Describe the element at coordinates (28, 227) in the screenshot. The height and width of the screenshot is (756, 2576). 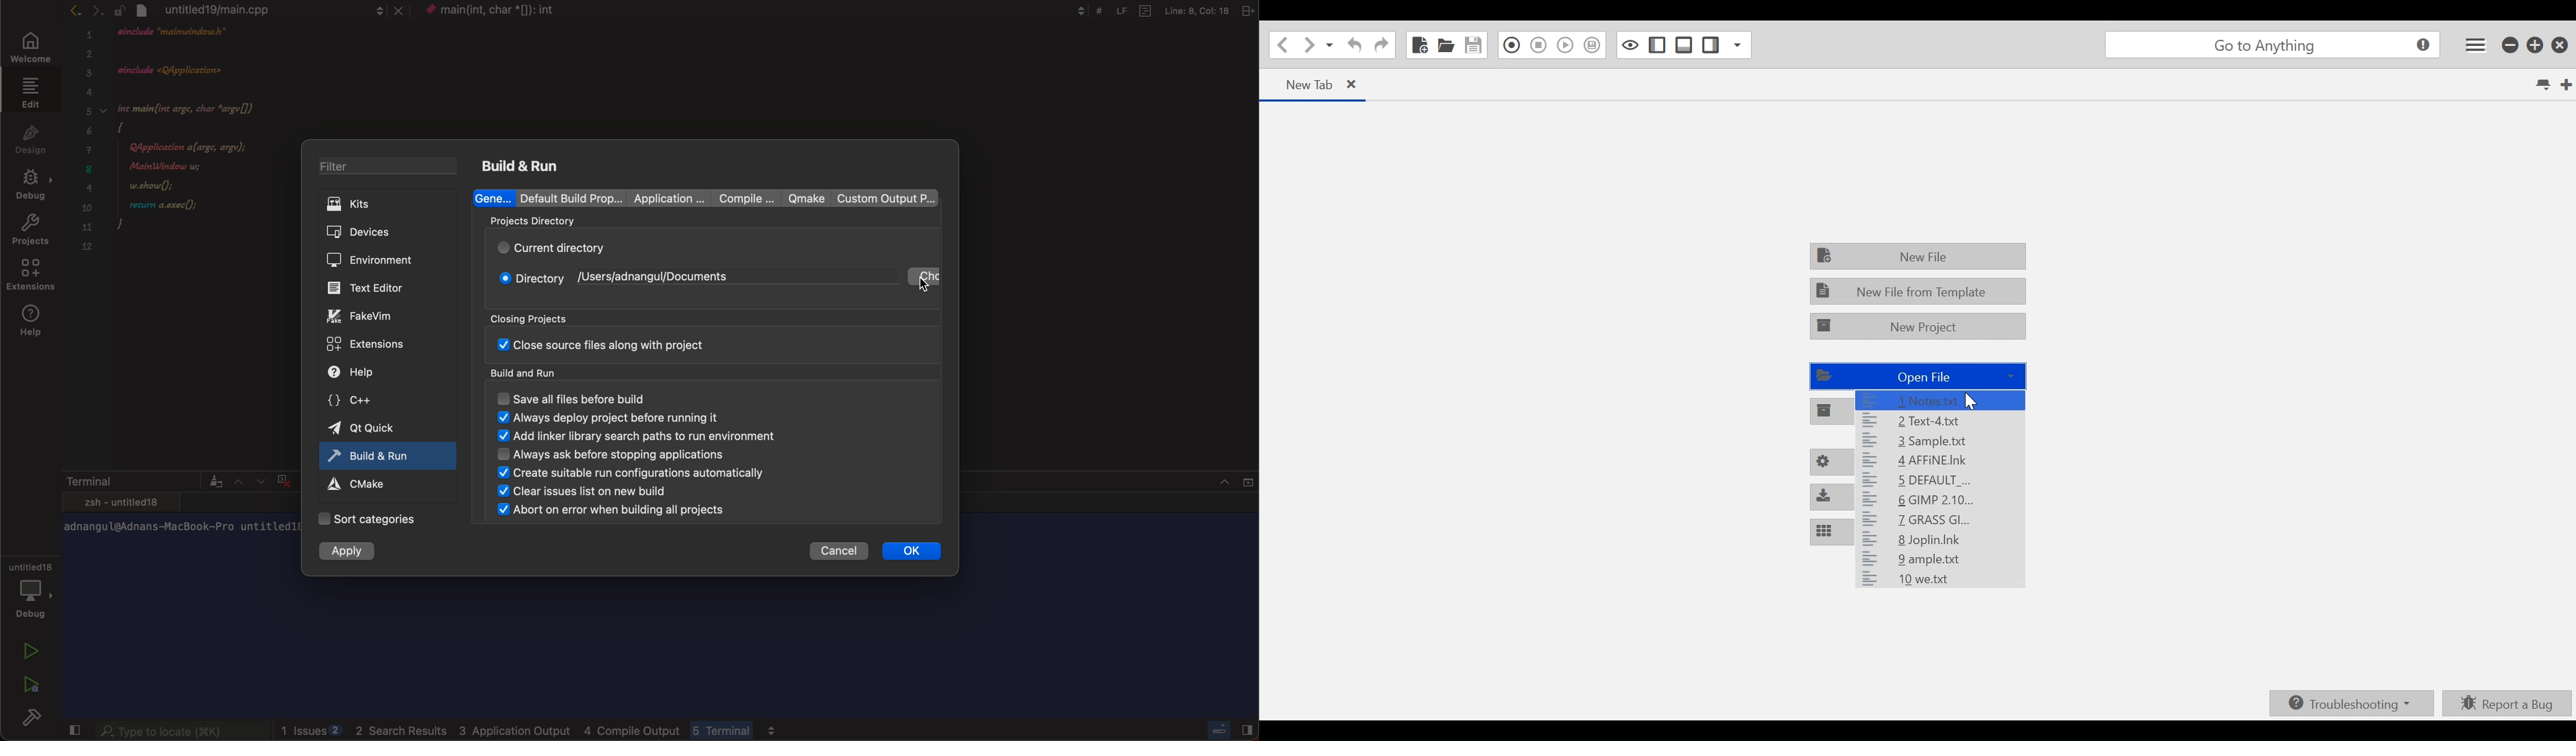
I see `projects` at that location.